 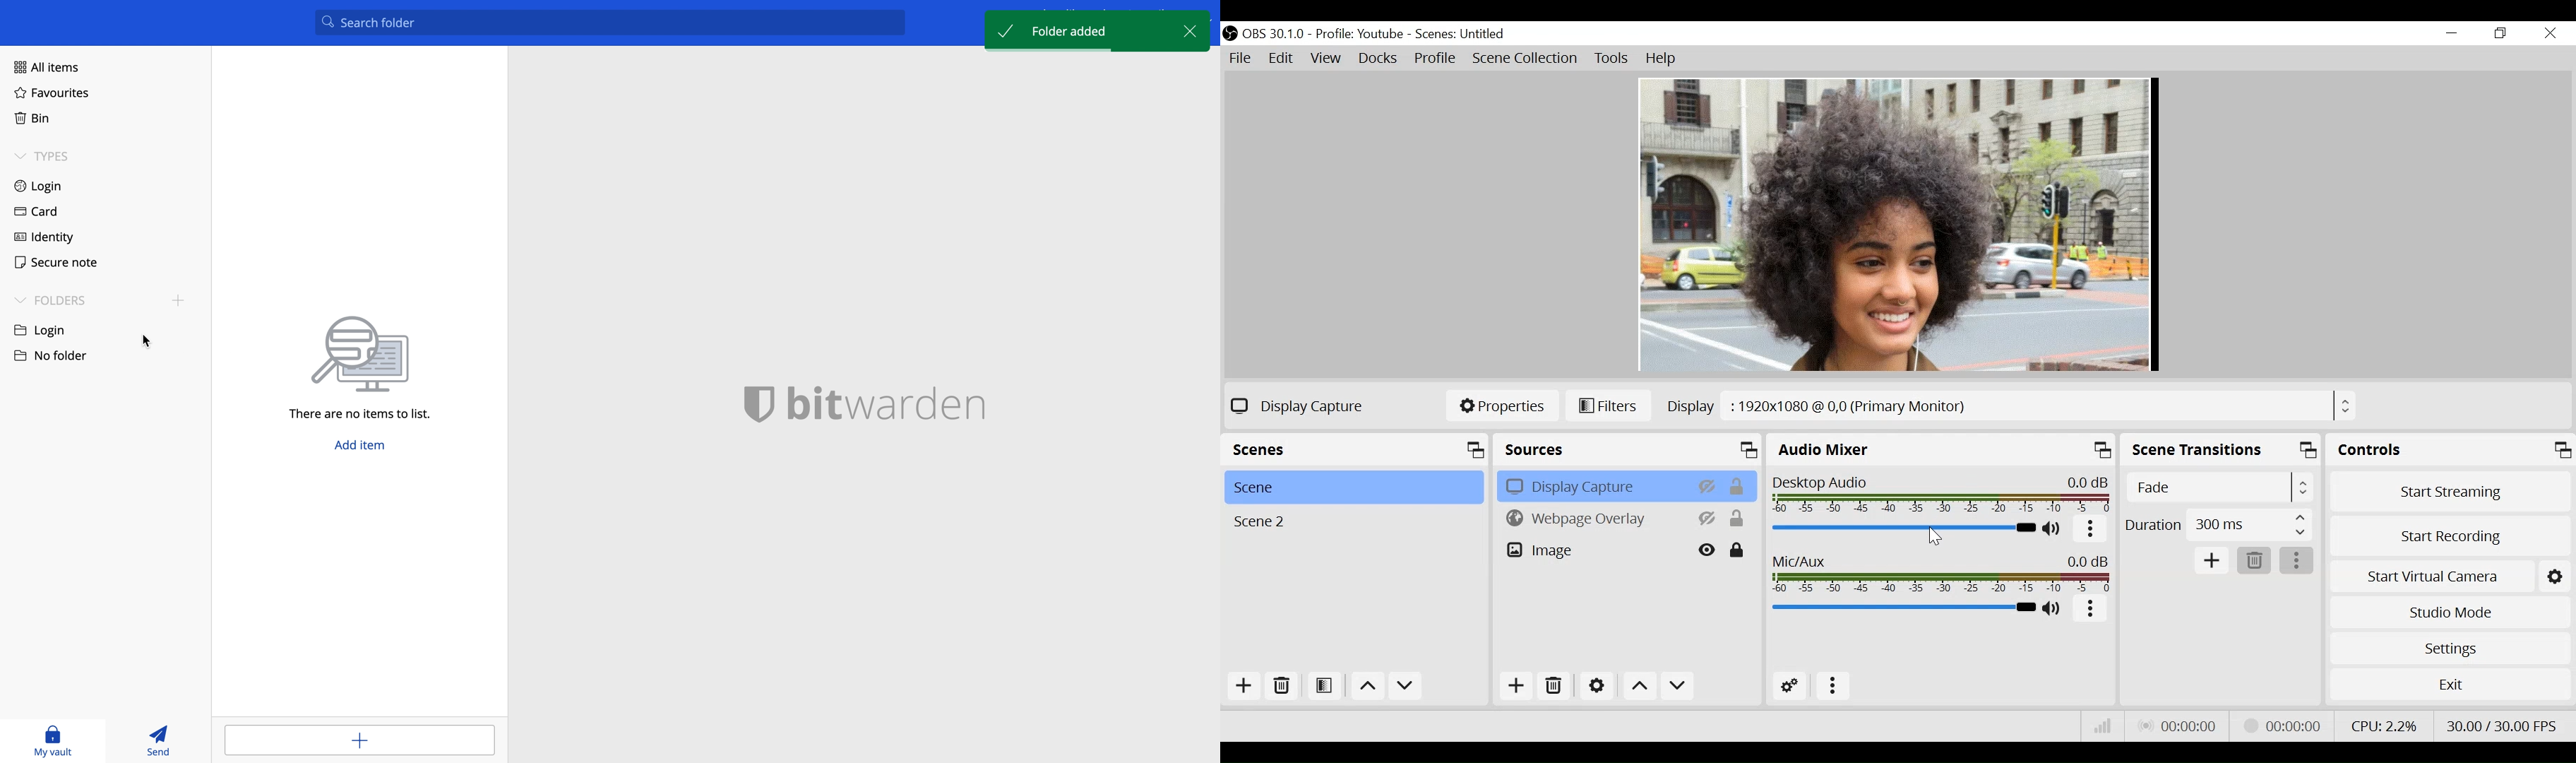 I want to click on Start Recording, so click(x=2447, y=538).